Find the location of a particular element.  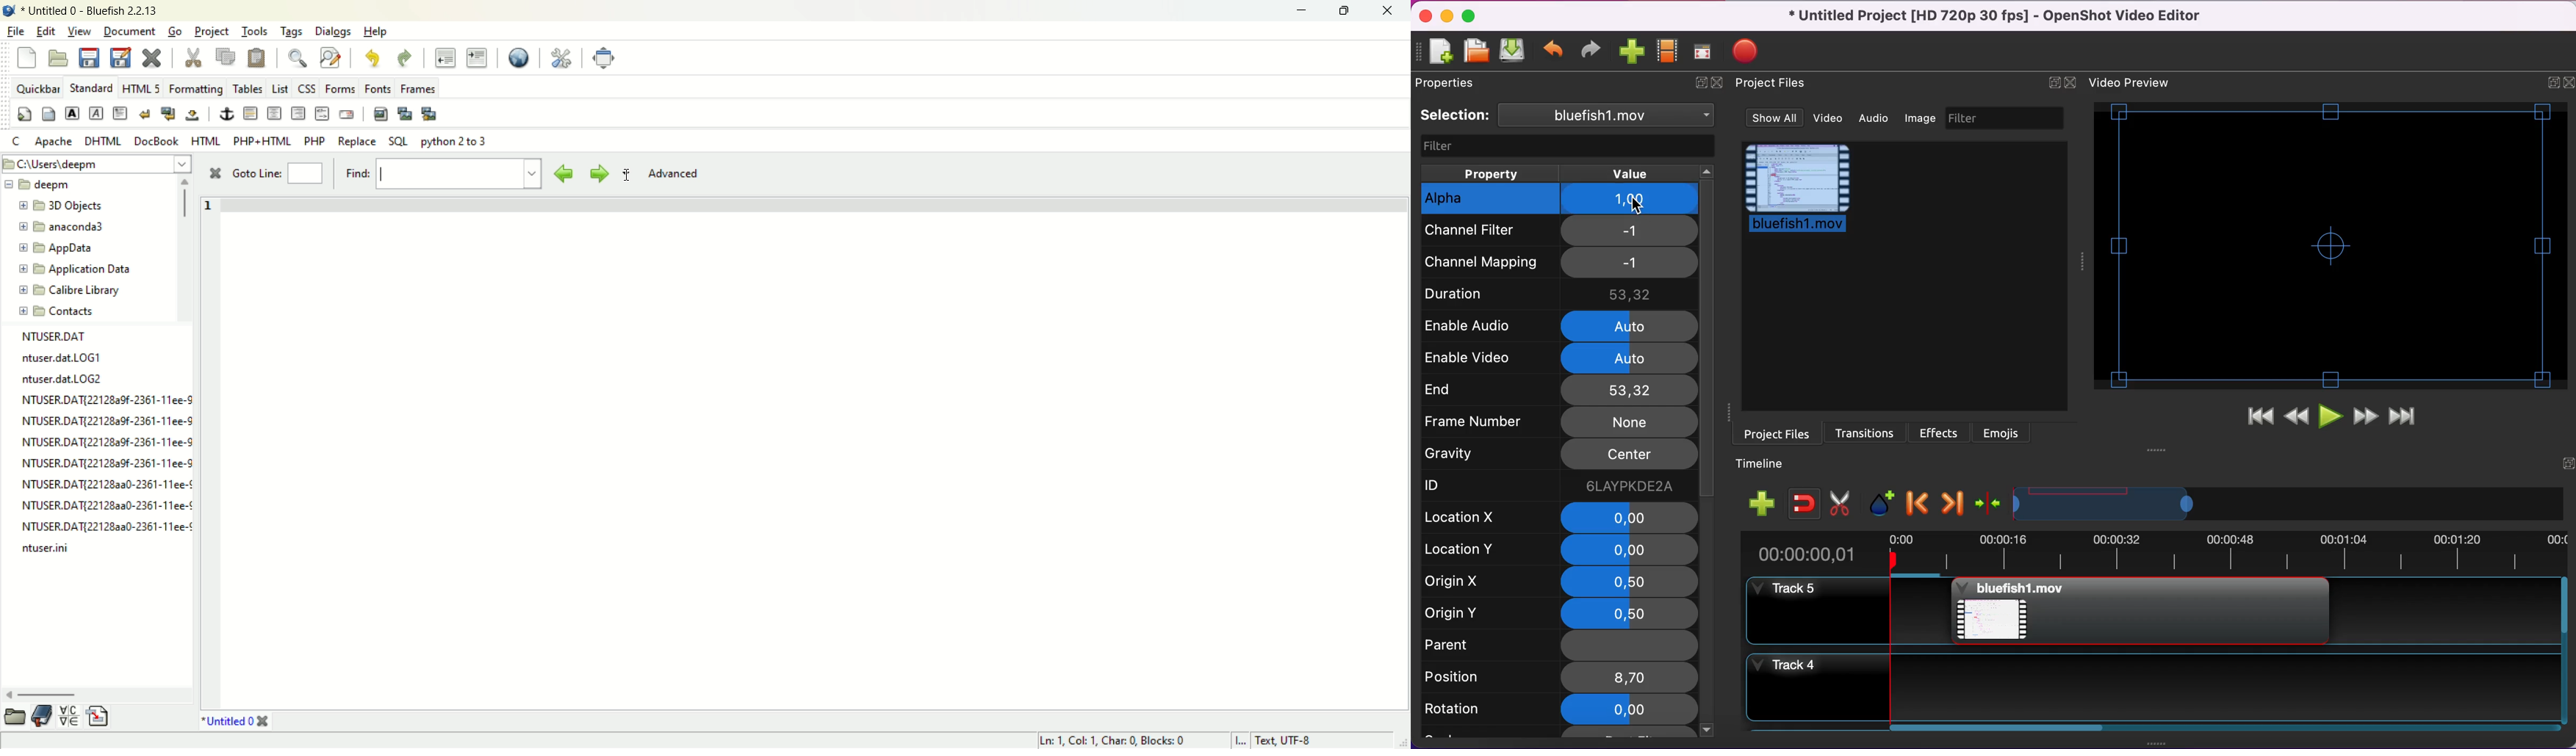

edit is located at coordinates (46, 31).